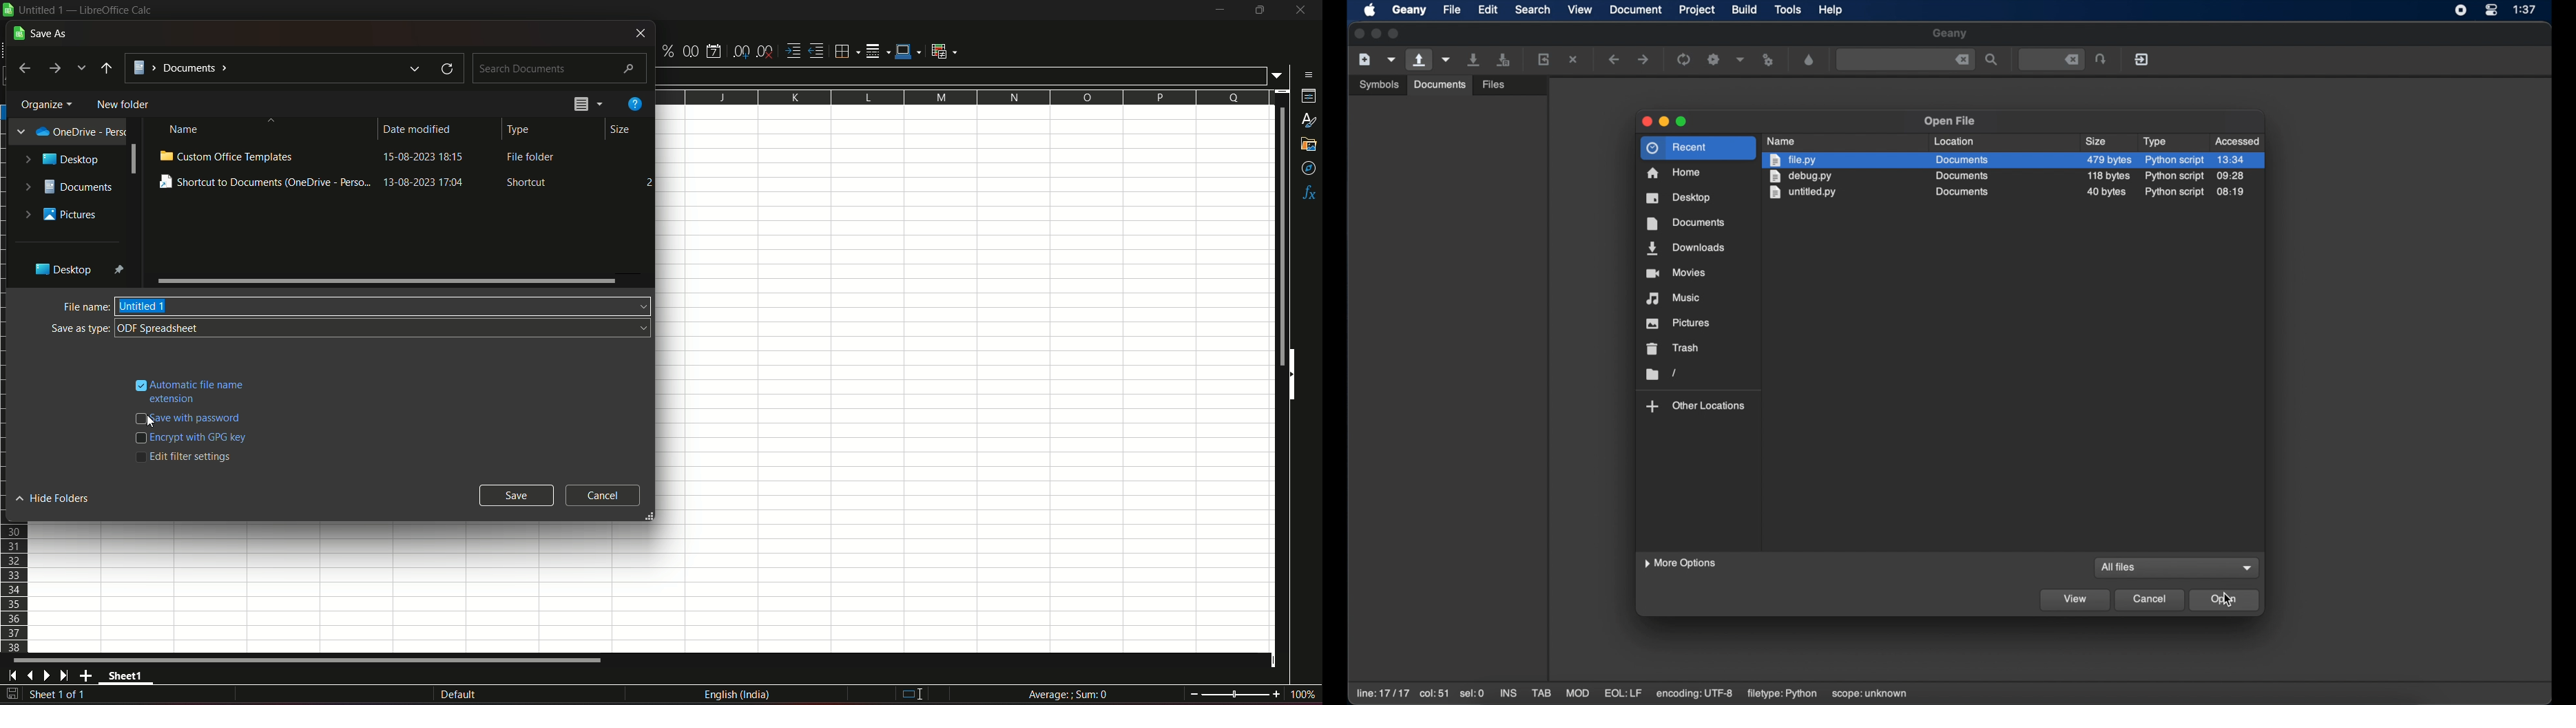 The image size is (2576, 728). What do you see at coordinates (792, 50) in the screenshot?
I see `increase indent` at bounding box center [792, 50].